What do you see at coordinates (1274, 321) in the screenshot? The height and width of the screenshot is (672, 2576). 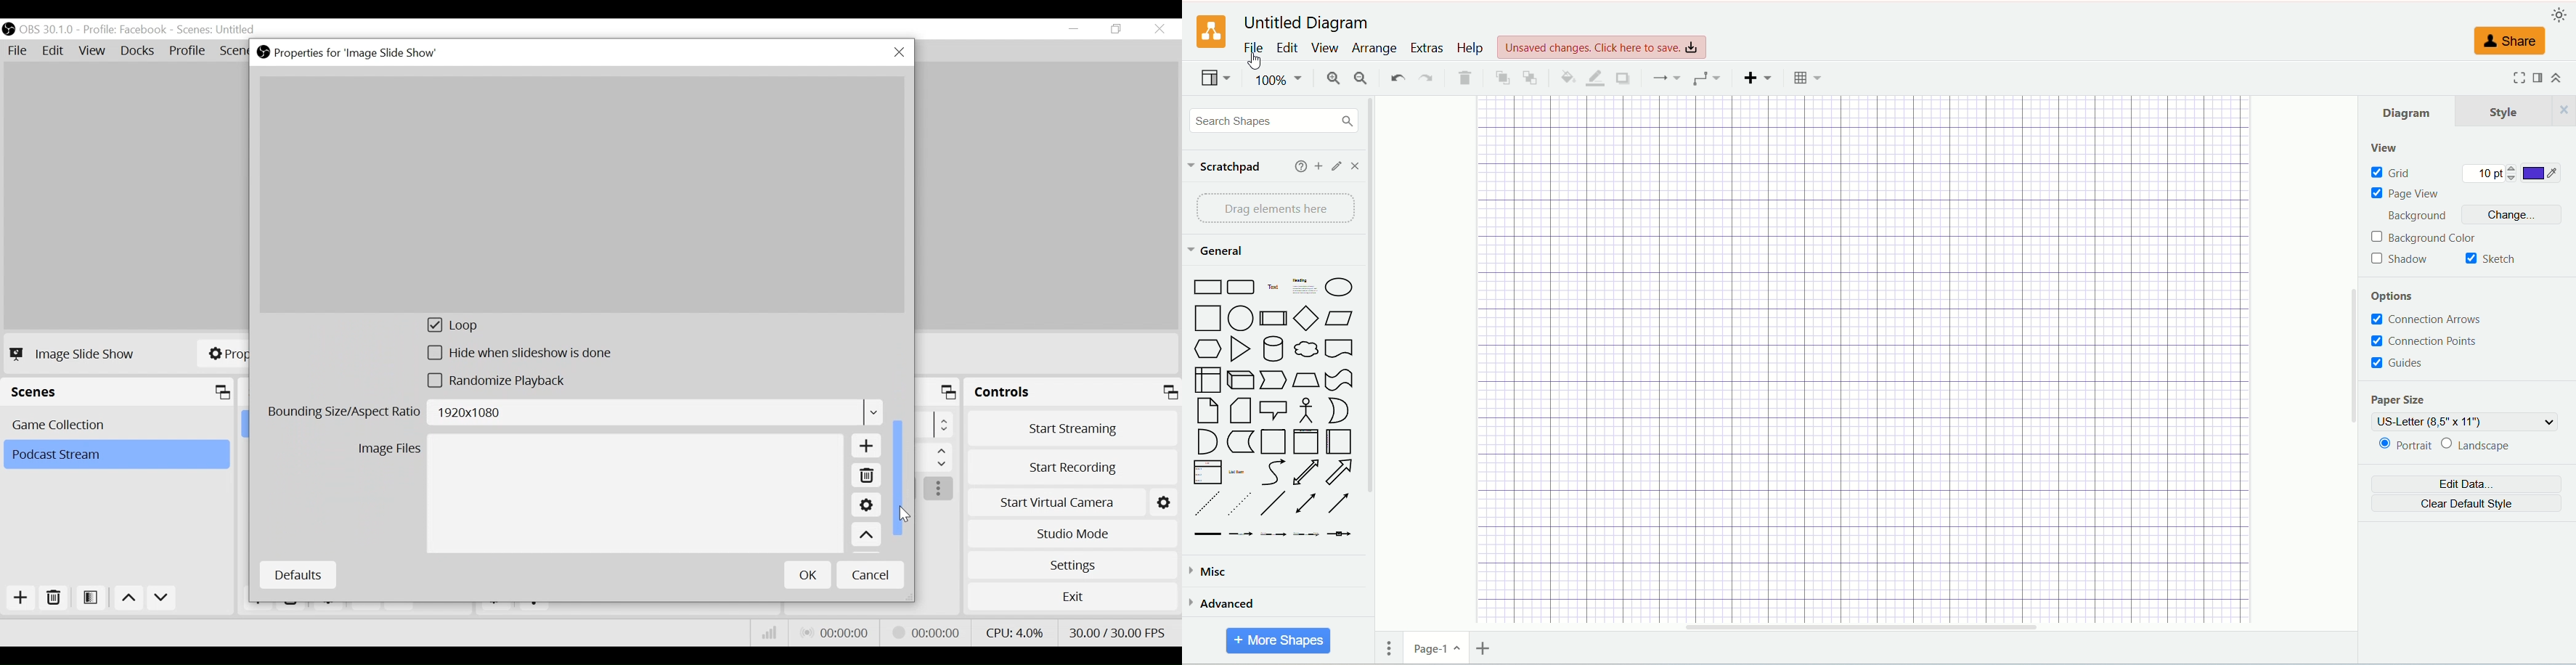 I see `Process` at bounding box center [1274, 321].